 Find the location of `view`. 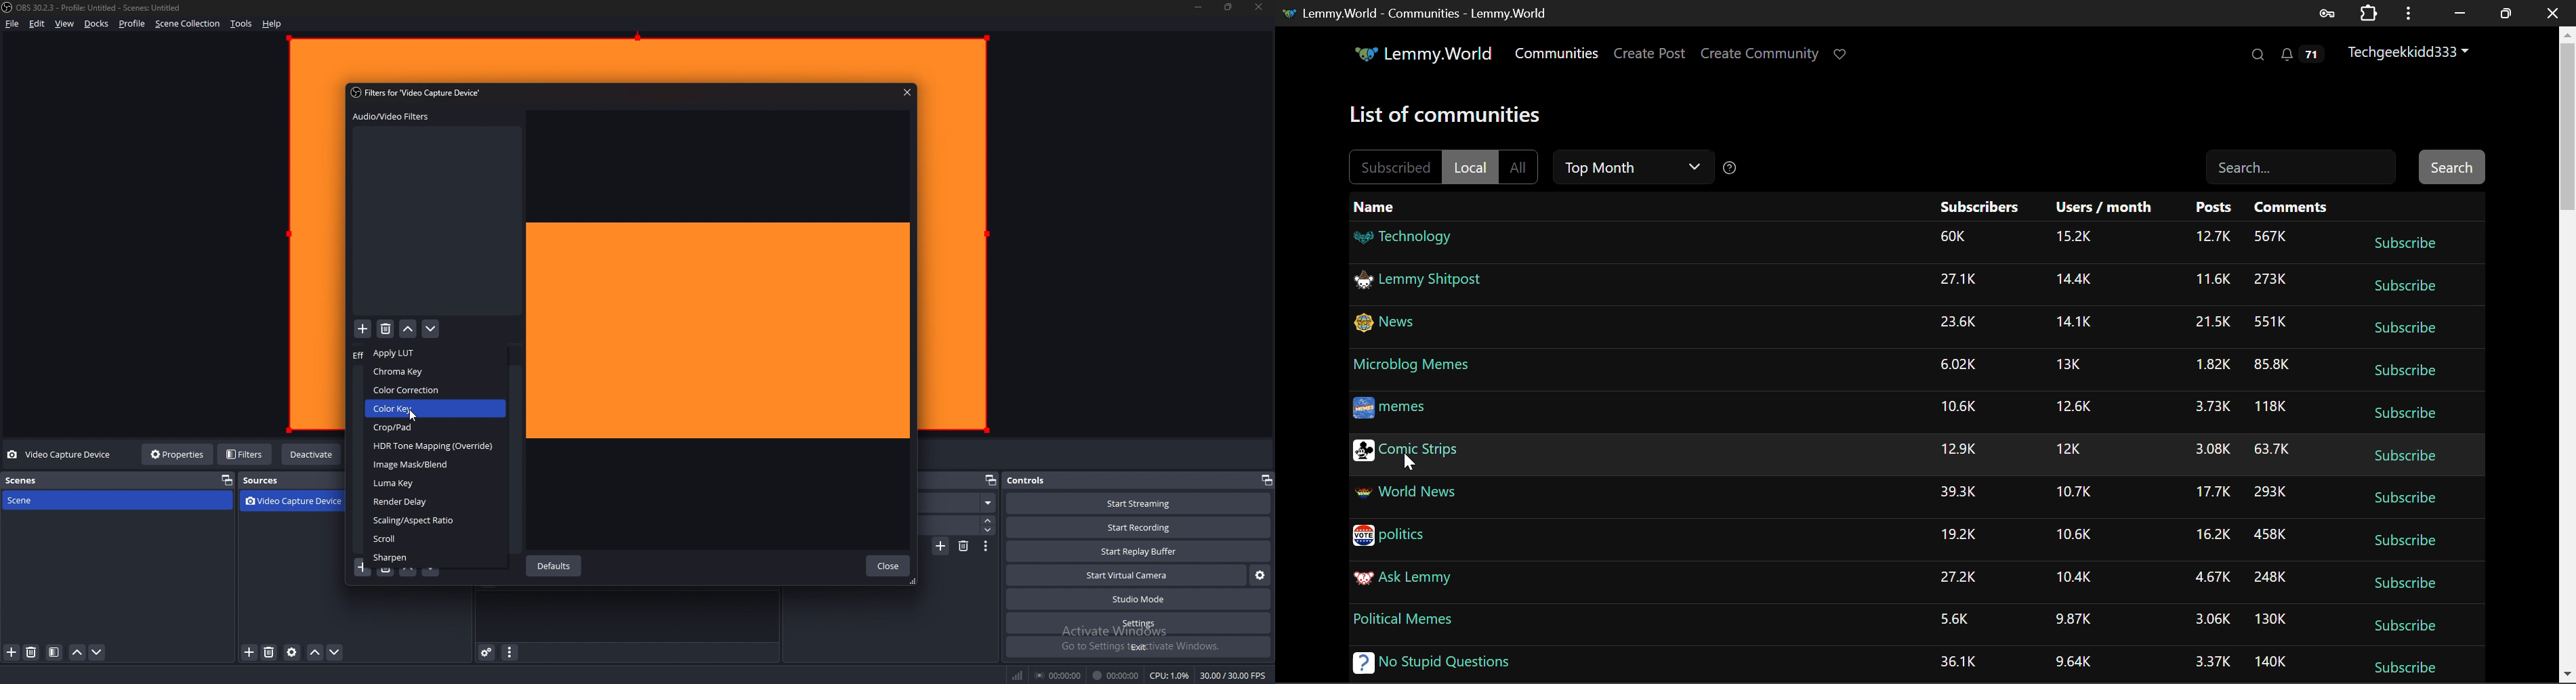

view is located at coordinates (65, 24).